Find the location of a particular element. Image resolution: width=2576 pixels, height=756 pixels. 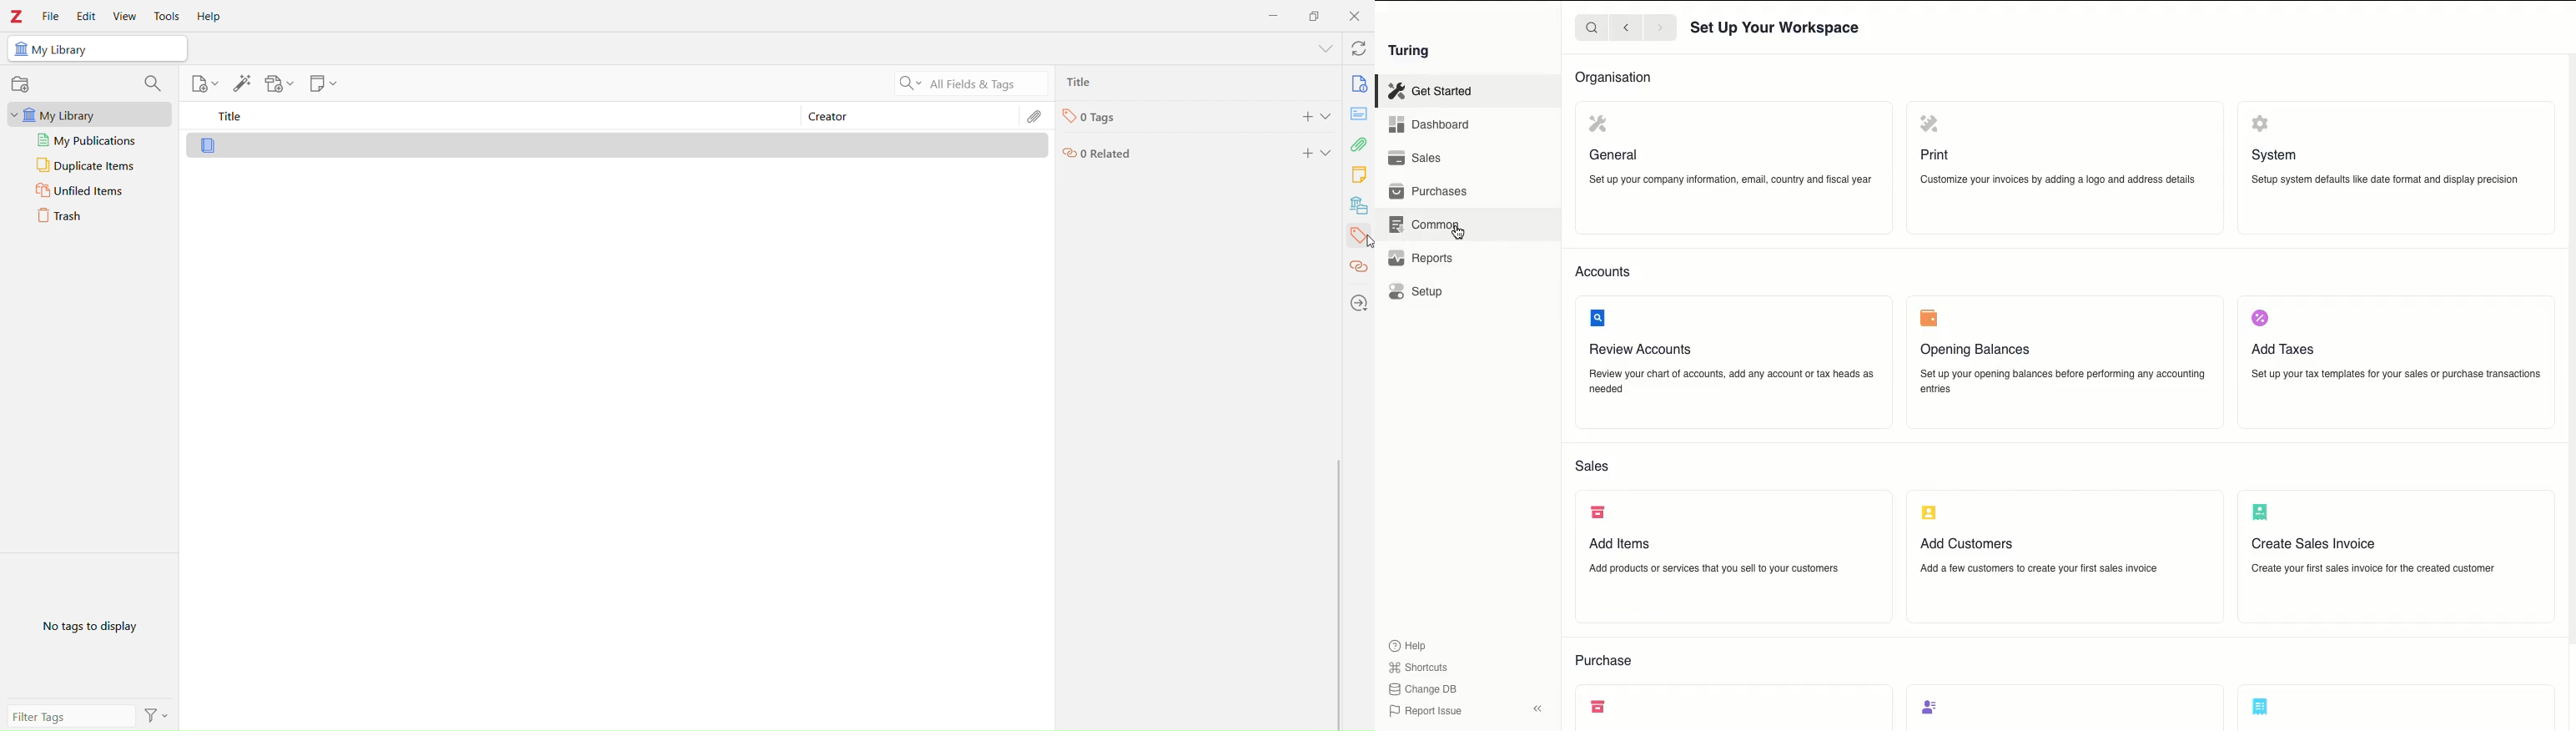

Get Started is located at coordinates (1431, 92).